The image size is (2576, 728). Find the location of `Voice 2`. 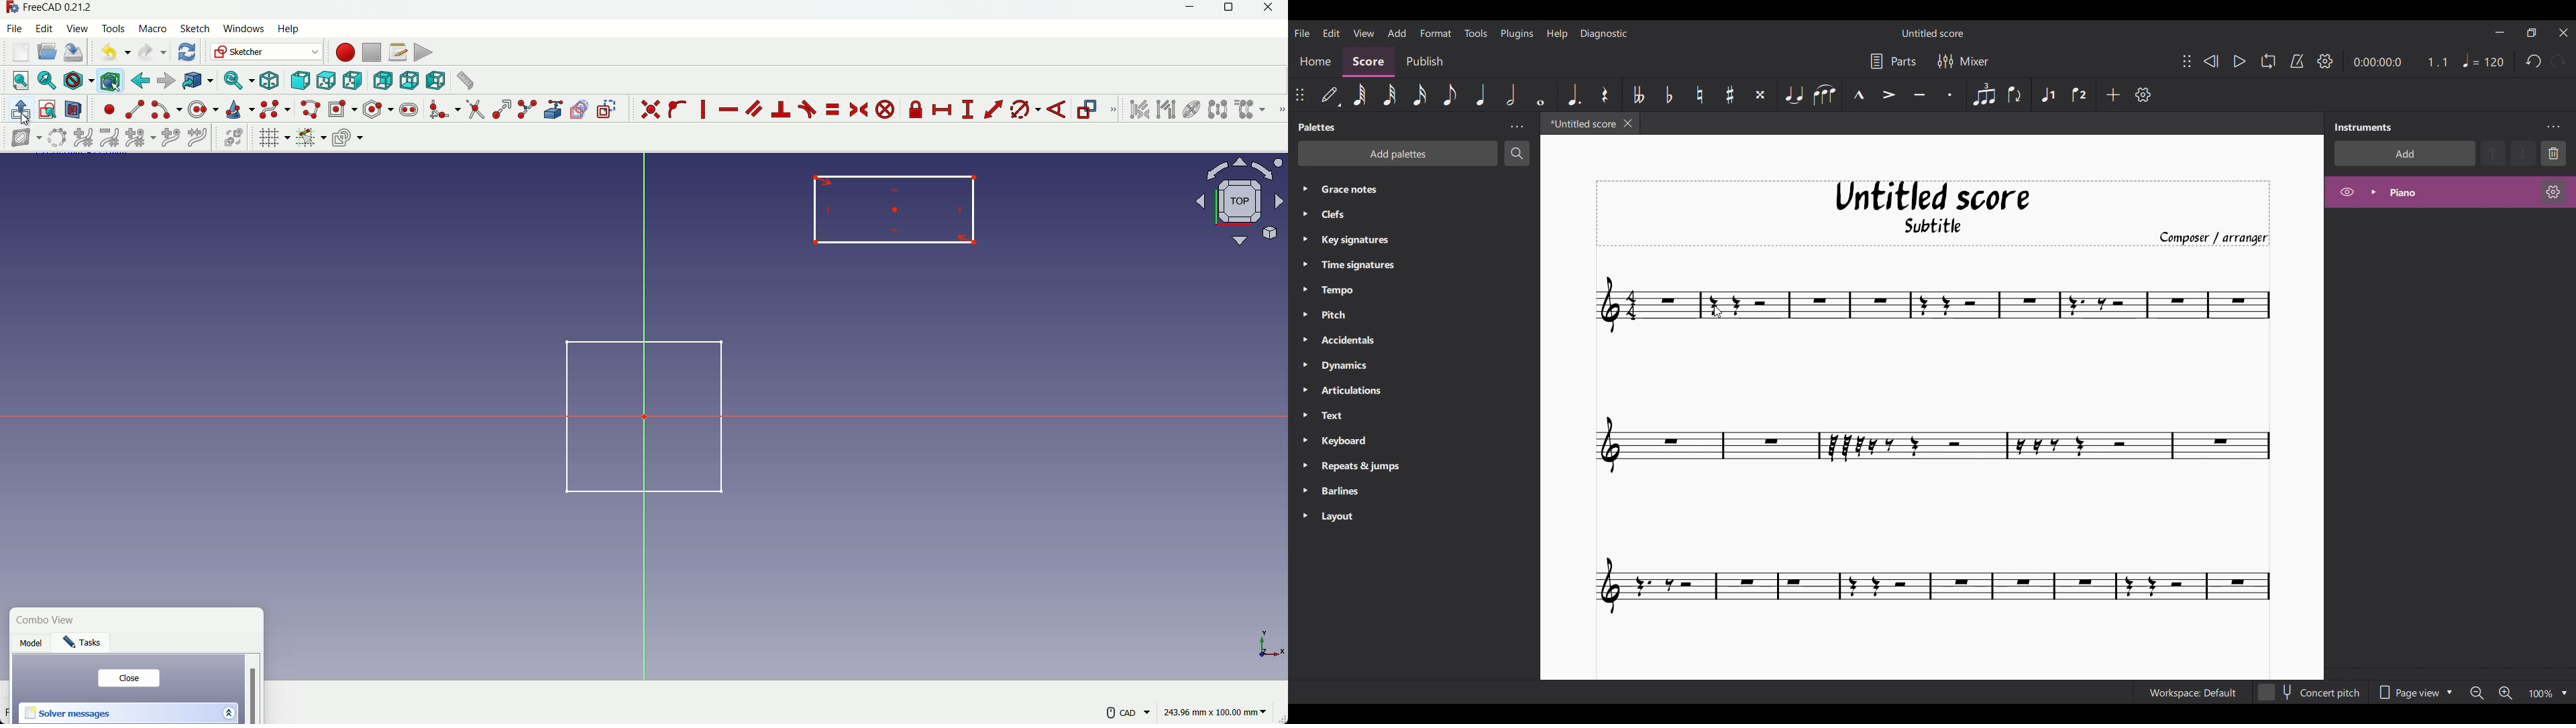

Voice 2 is located at coordinates (2079, 95).